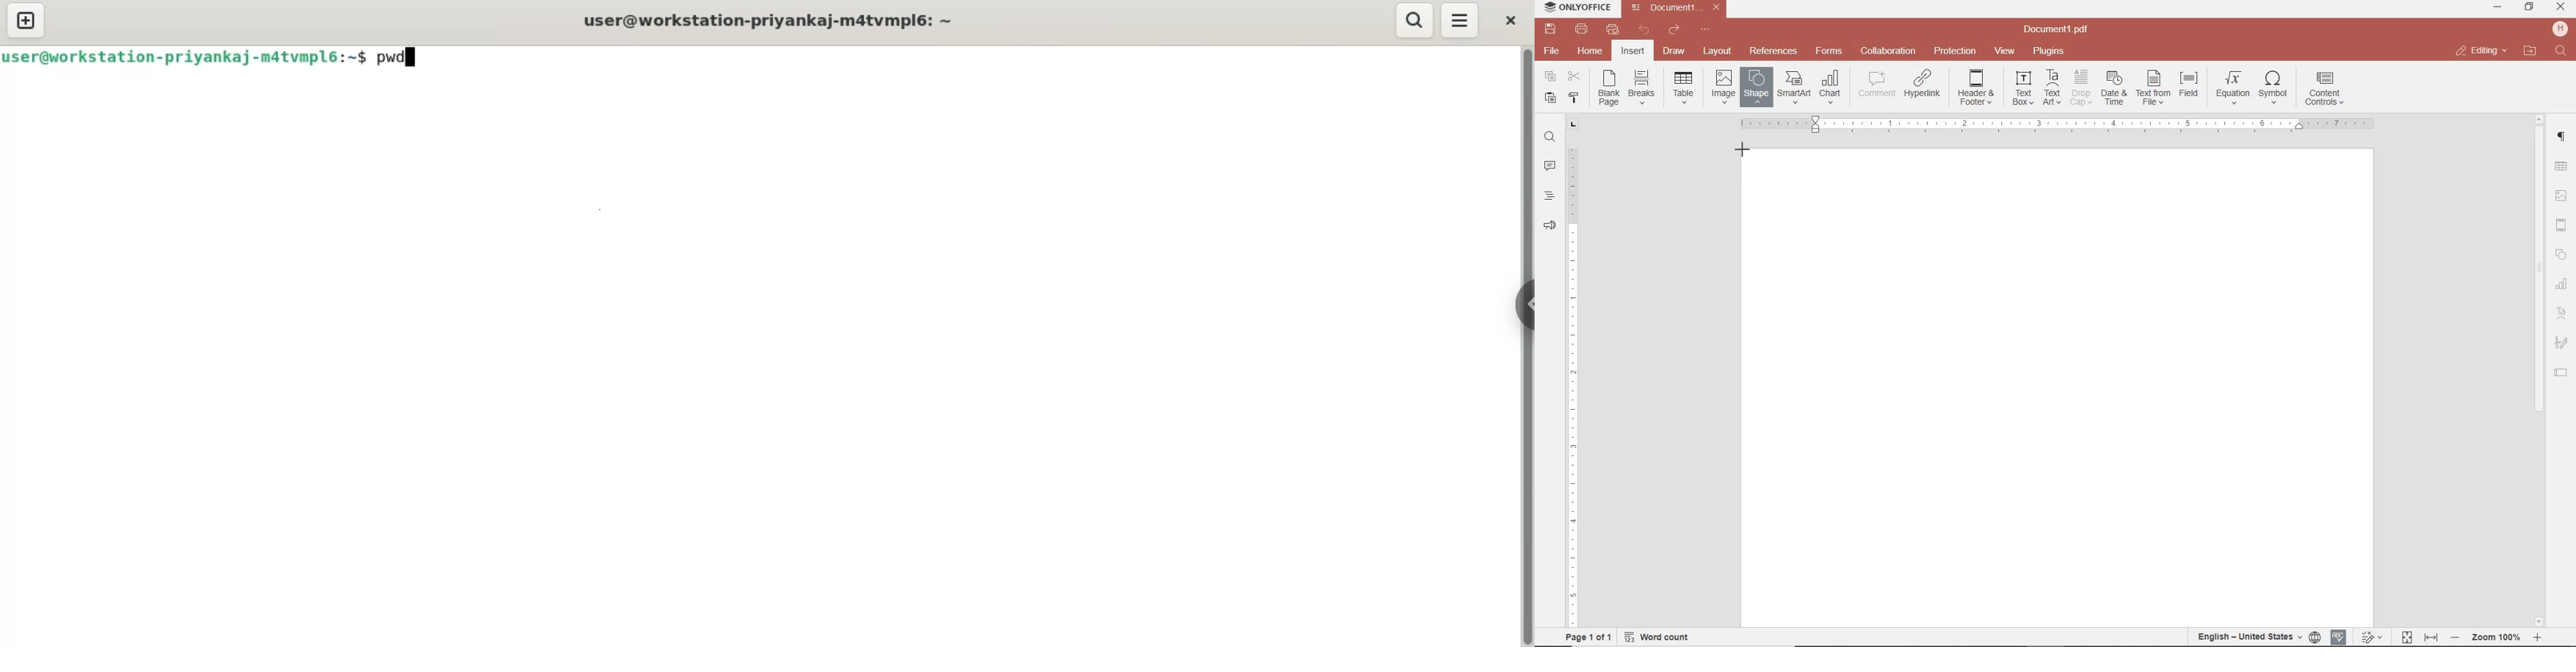 The height and width of the screenshot is (672, 2576). What do you see at coordinates (2418, 638) in the screenshot?
I see `fit to page and width` at bounding box center [2418, 638].